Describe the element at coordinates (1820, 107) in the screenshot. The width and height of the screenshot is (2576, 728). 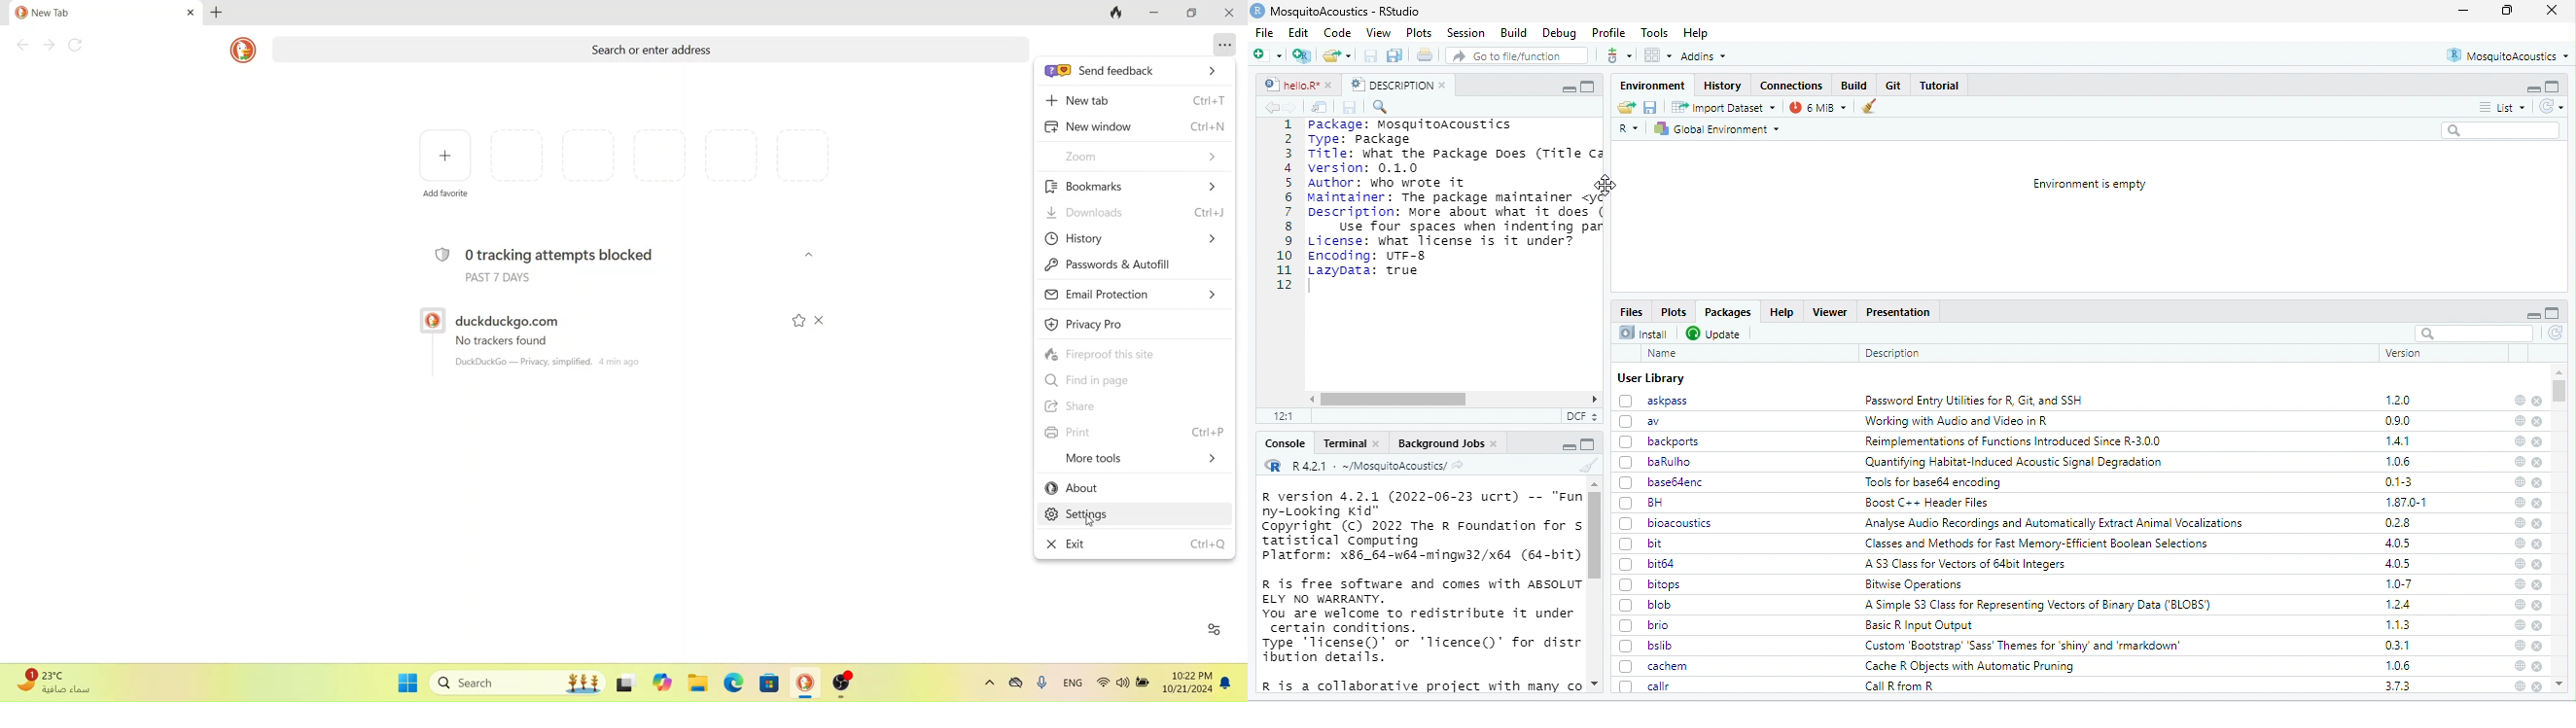
I see `6 MiB` at that location.